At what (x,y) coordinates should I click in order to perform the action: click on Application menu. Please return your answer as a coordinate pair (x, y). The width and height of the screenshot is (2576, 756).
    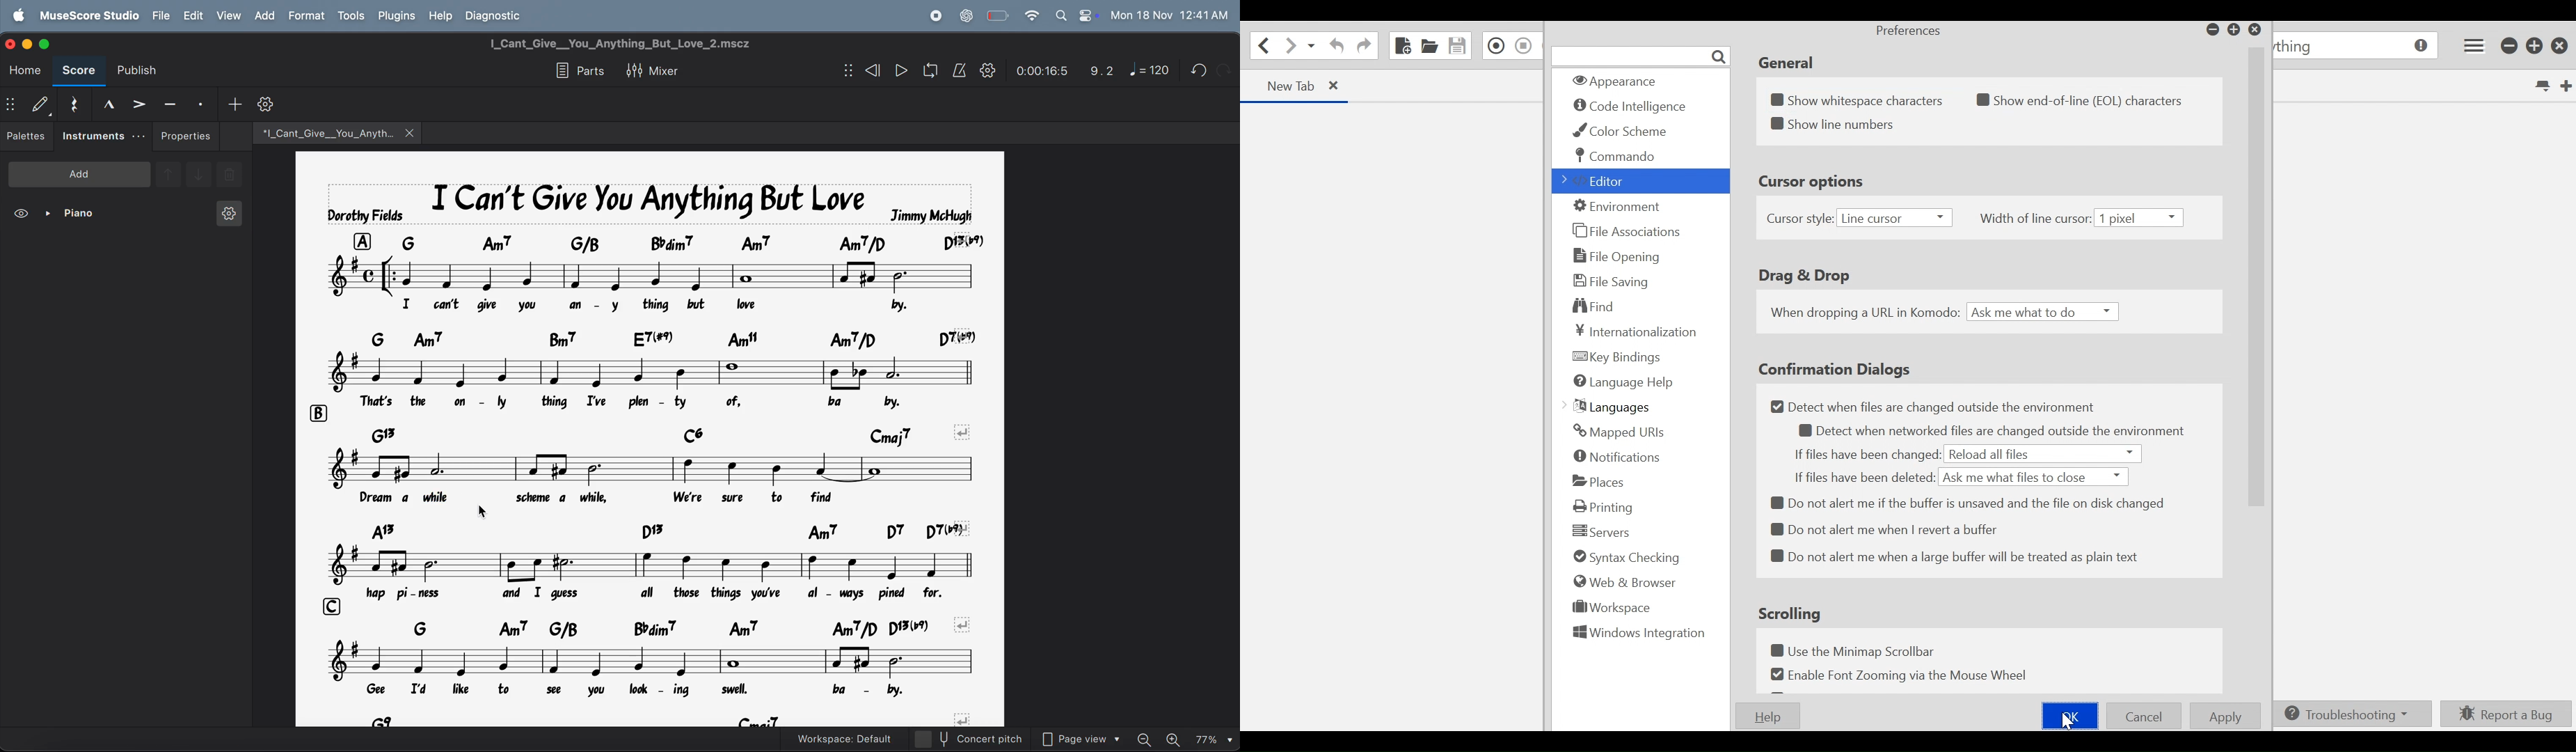
    Looking at the image, I should click on (2474, 45).